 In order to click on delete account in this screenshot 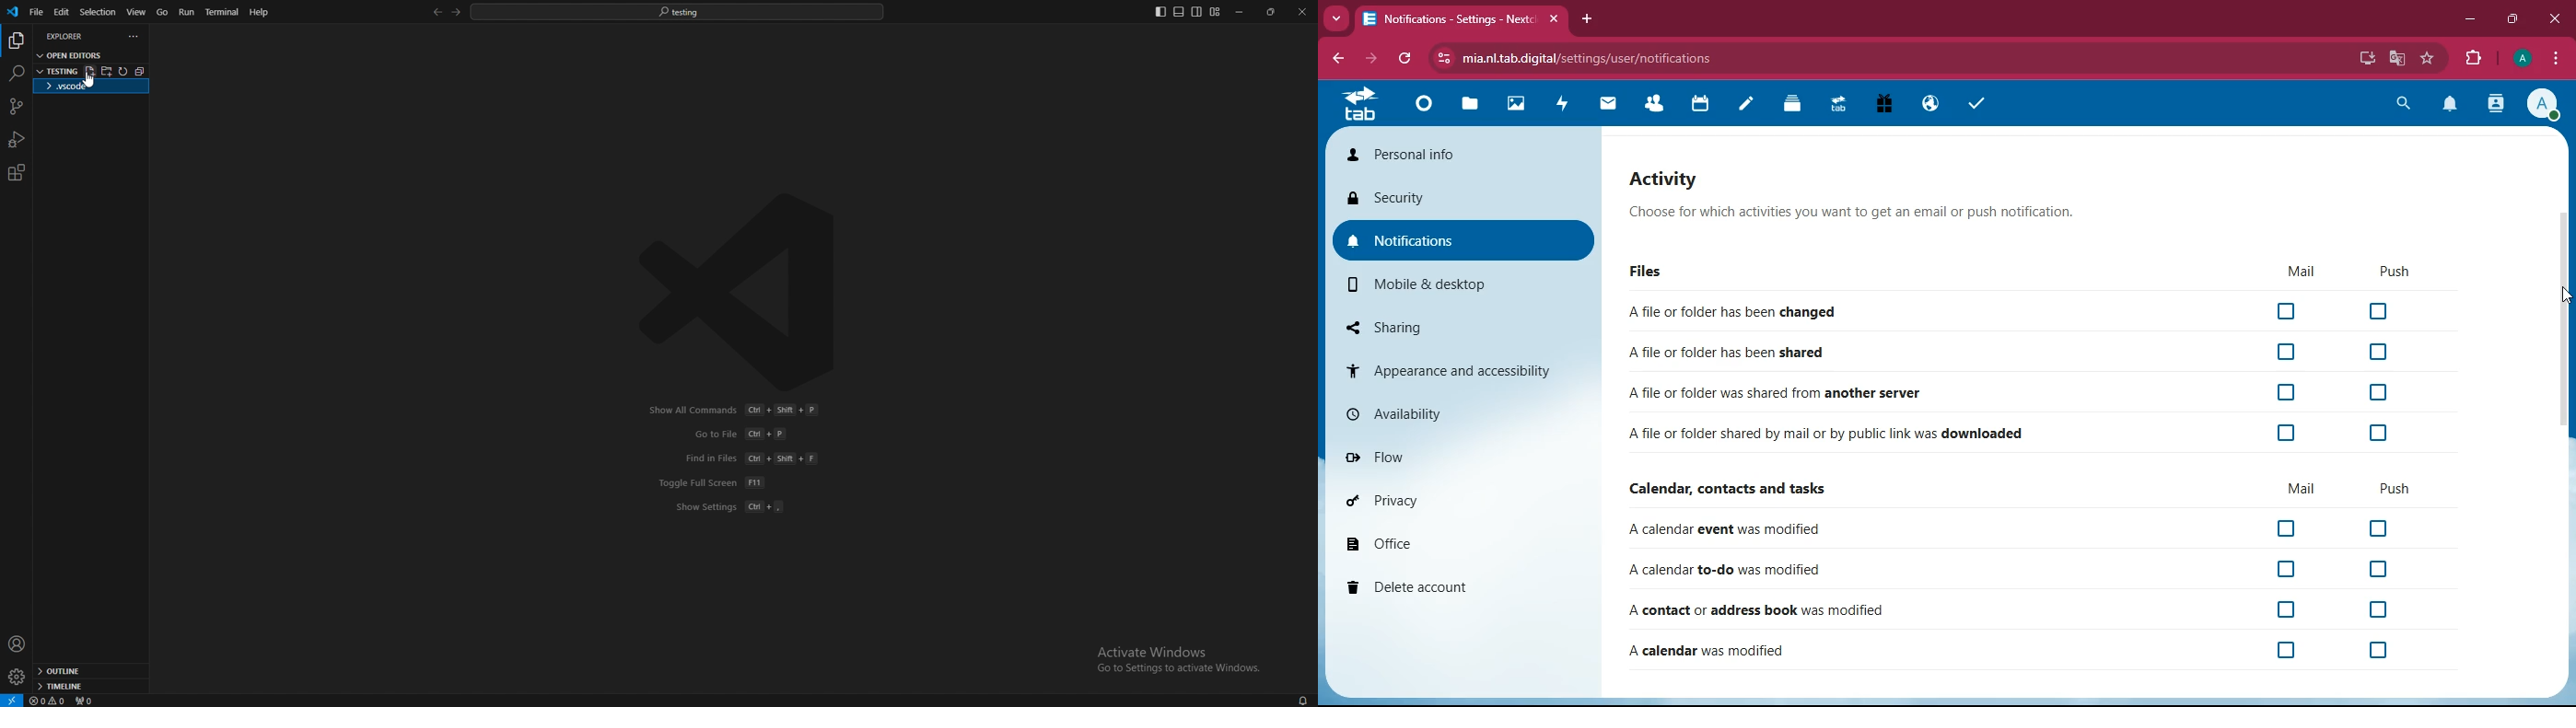, I will do `click(1457, 586)`.